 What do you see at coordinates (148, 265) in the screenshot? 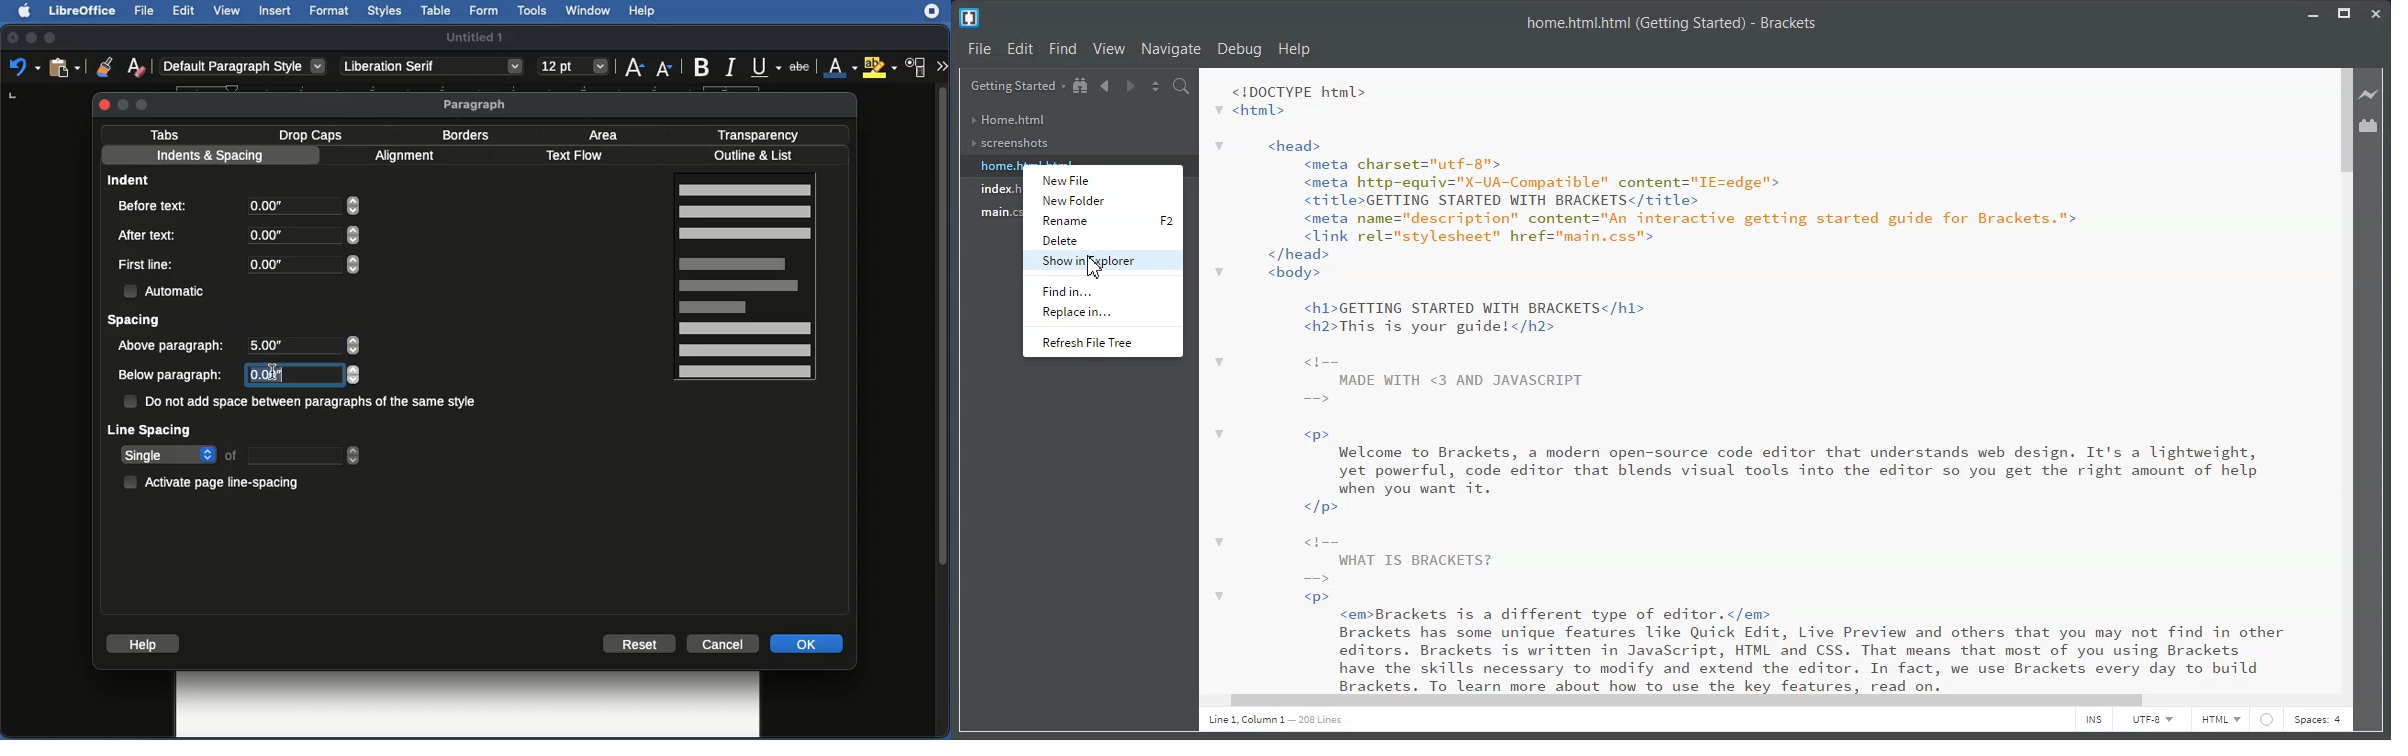
I see `First line` at bounding box center [148, 265].